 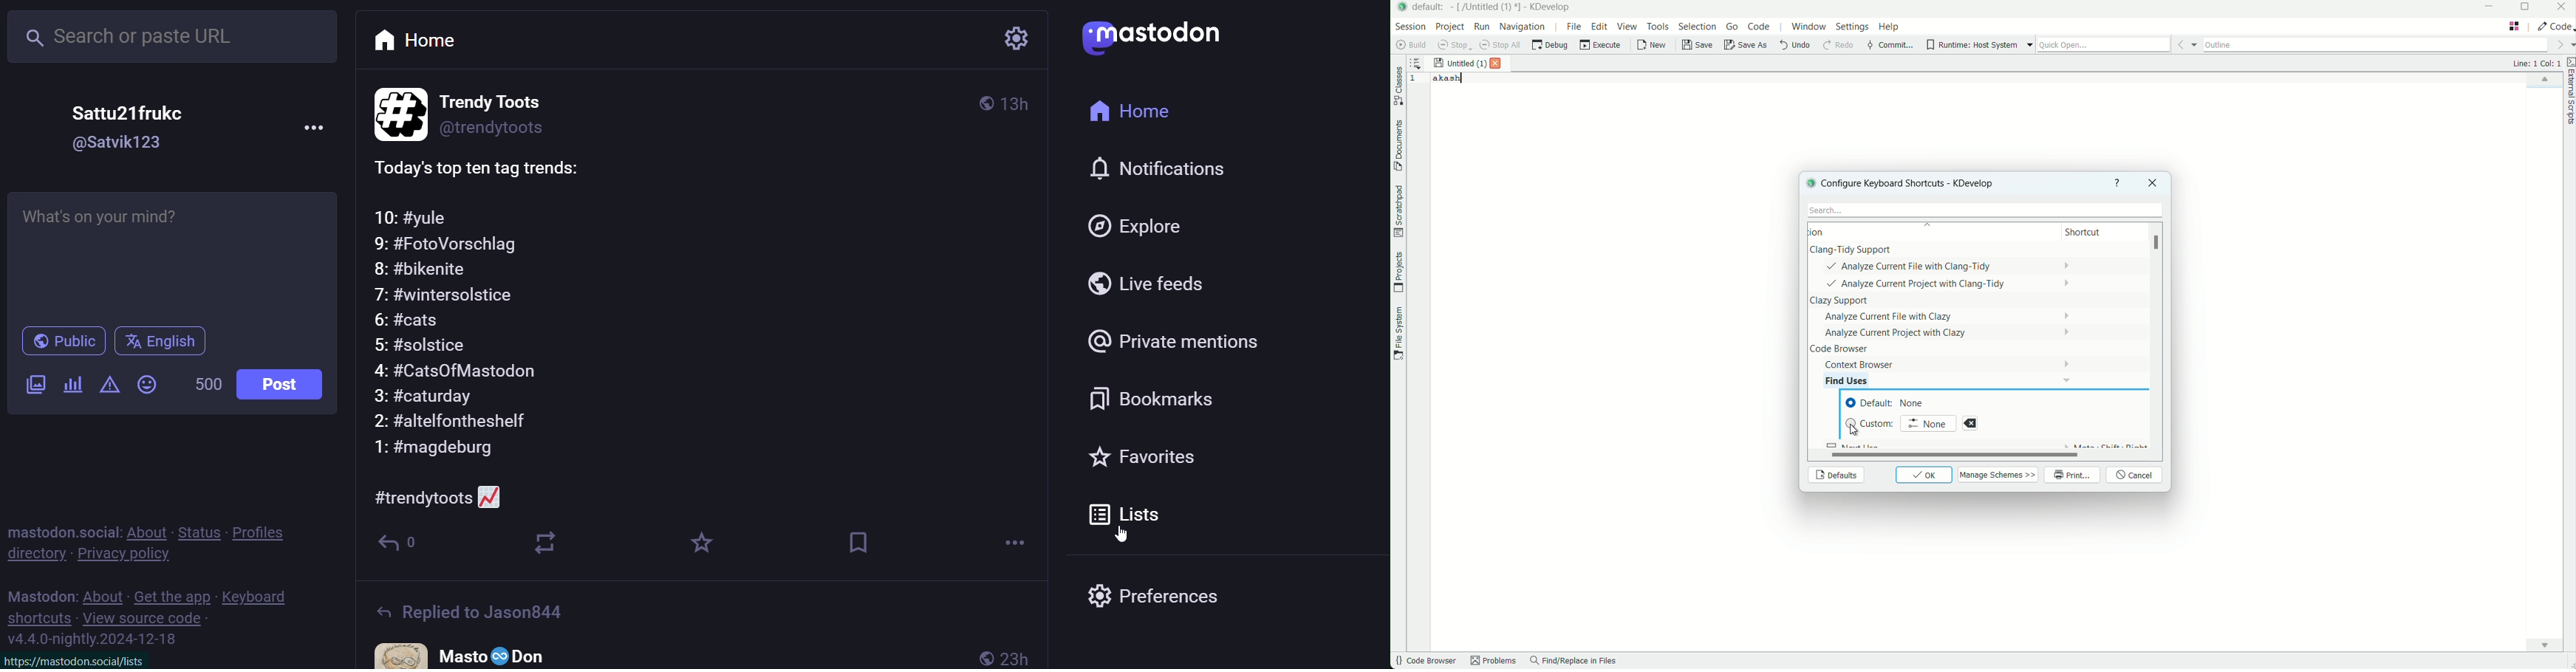 What do you see at coordinates (1853, 432) in the screenshot?
I see `cursor` at bounding box center [1853, 432].